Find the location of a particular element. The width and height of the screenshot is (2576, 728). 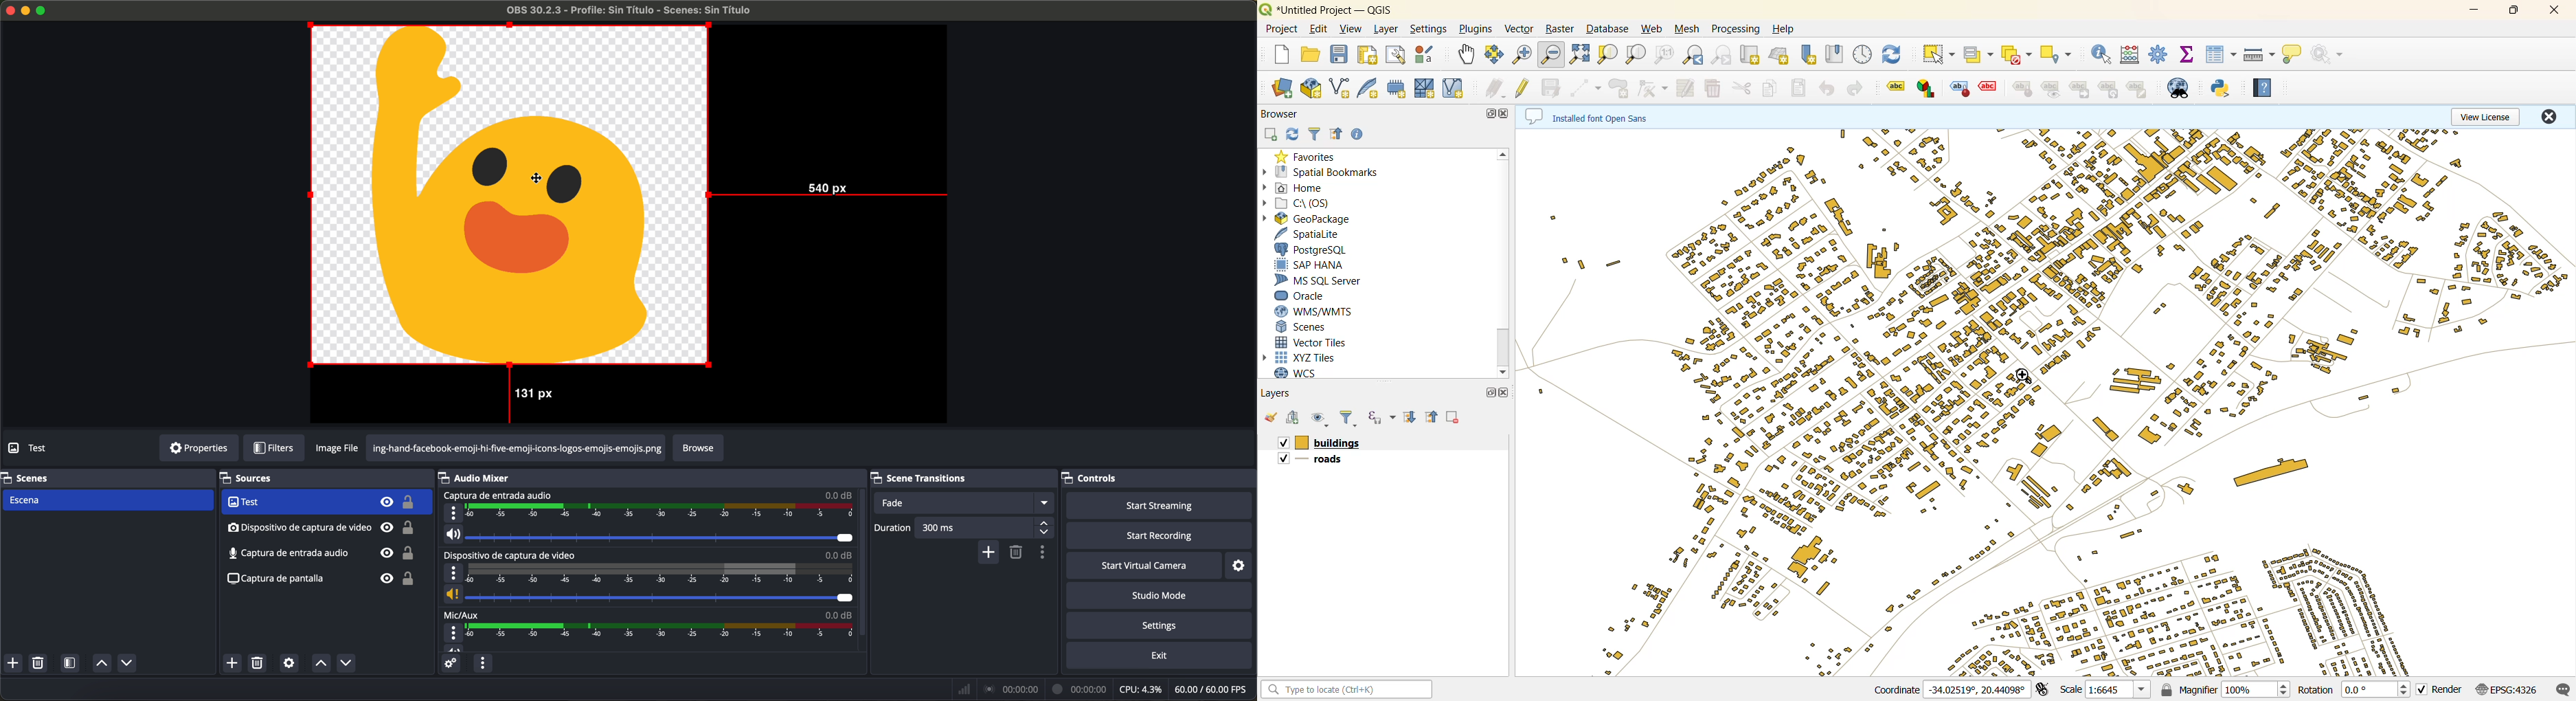

label is located at coordinates (2137, 89).